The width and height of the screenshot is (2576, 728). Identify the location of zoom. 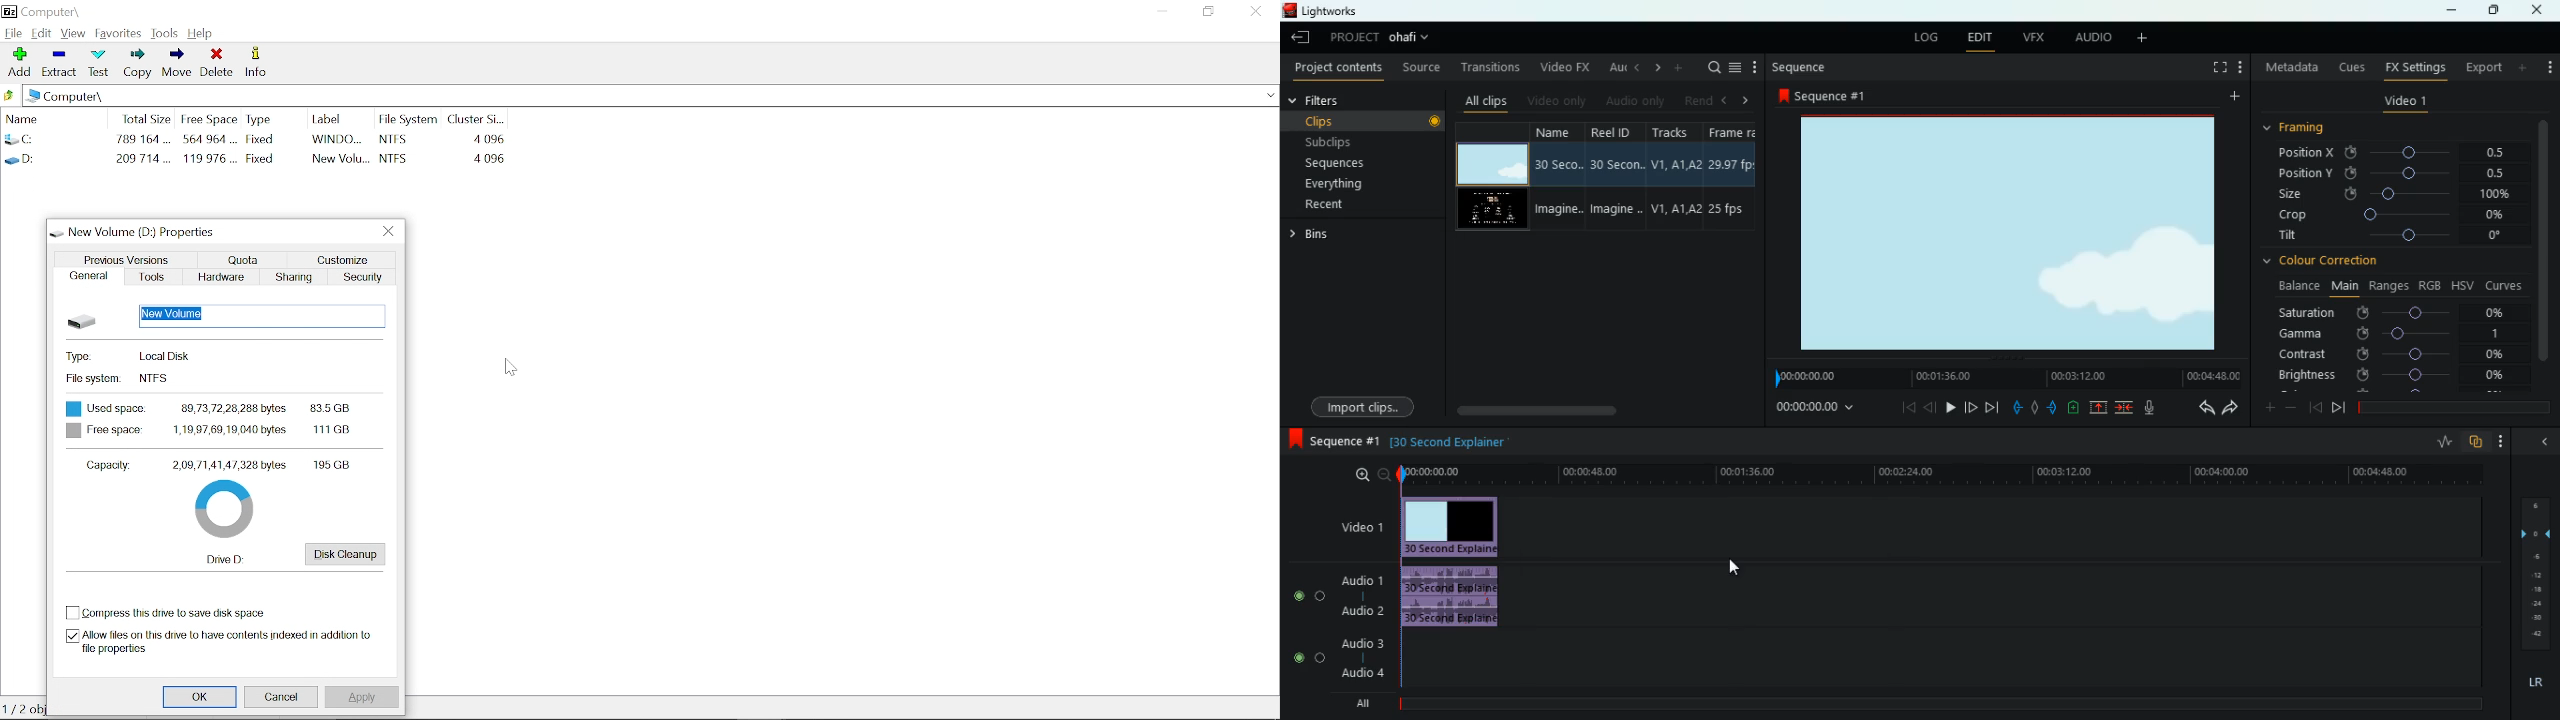
(1367, 476).